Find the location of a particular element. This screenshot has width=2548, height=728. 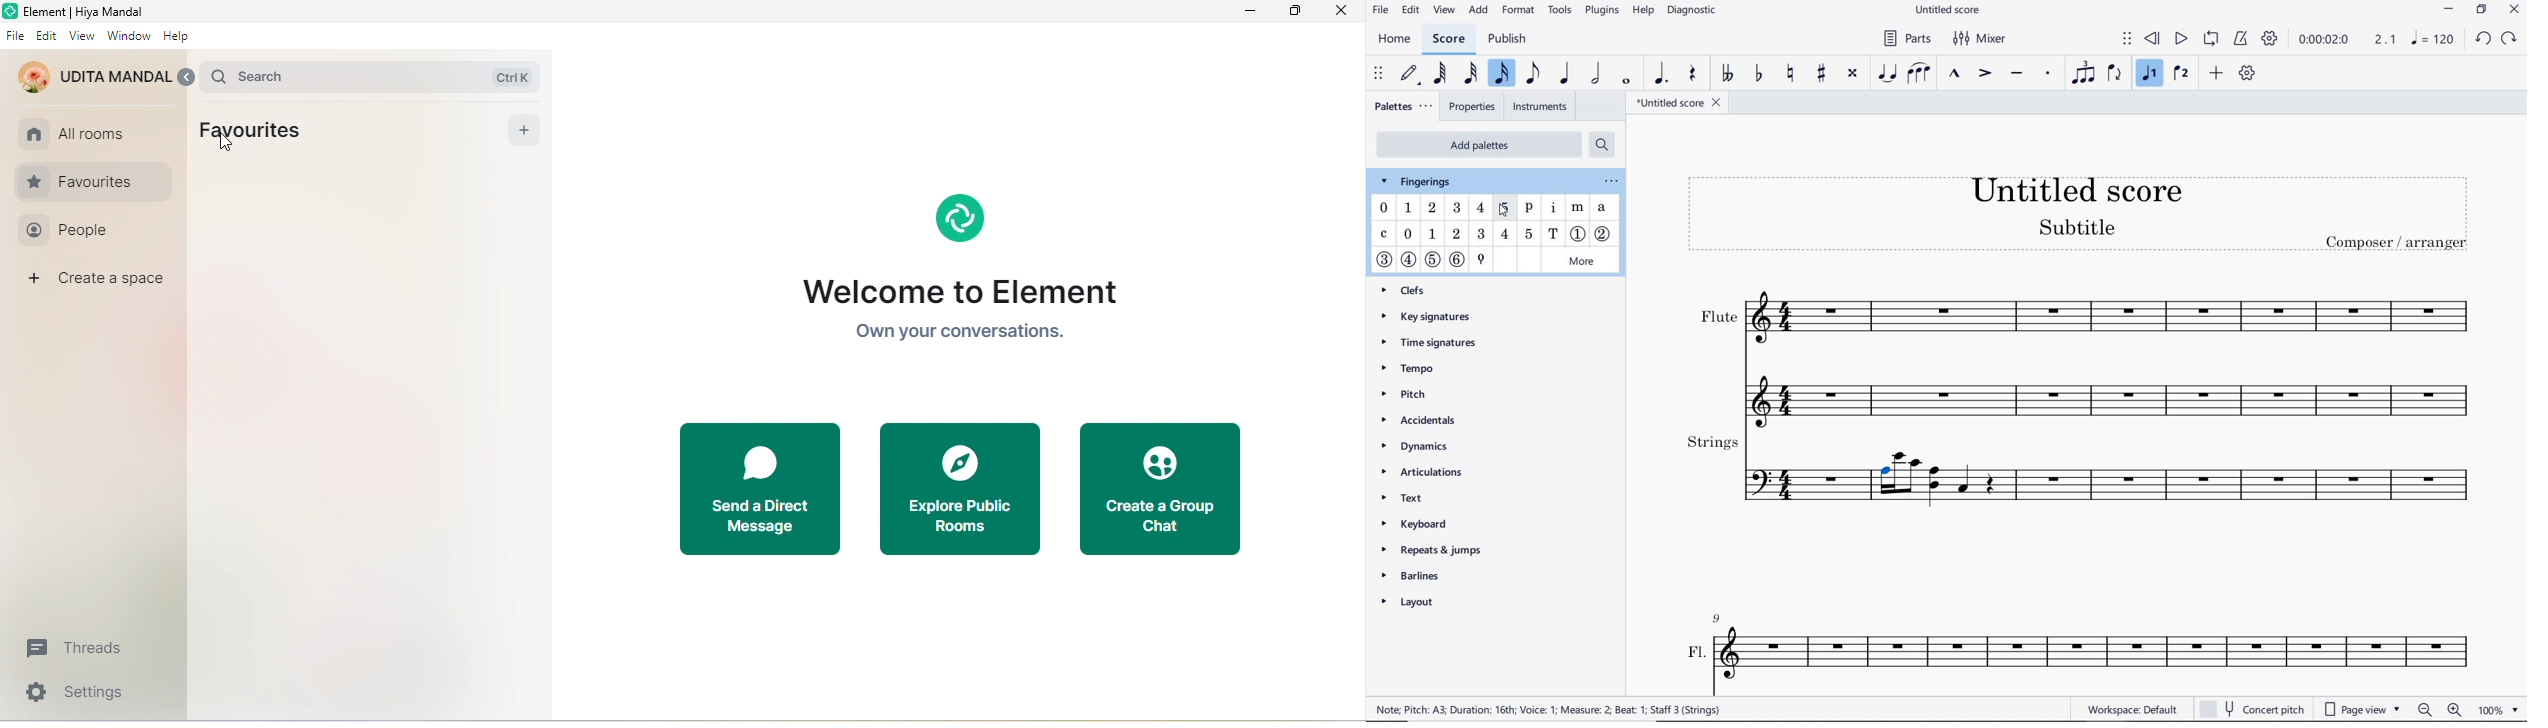

tie is located at coordinates (1886, 74).